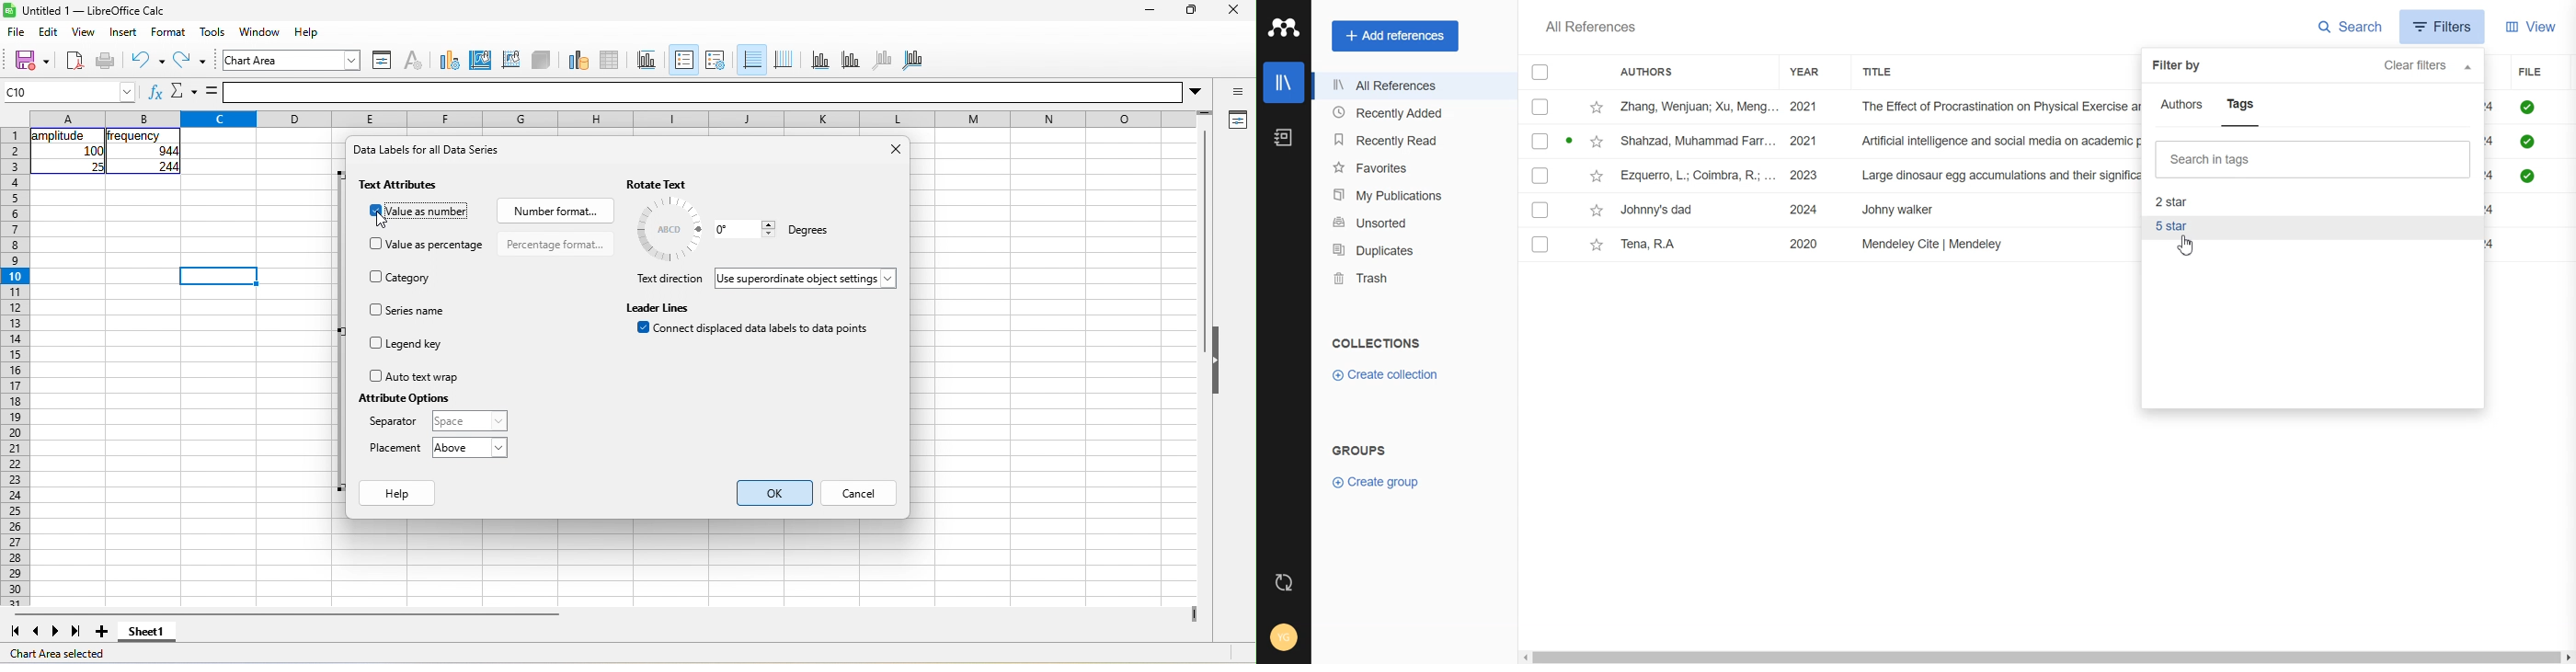 The height and width of the screenshot is (672, 2576). I want to click on rotate text, so click(677, 184).